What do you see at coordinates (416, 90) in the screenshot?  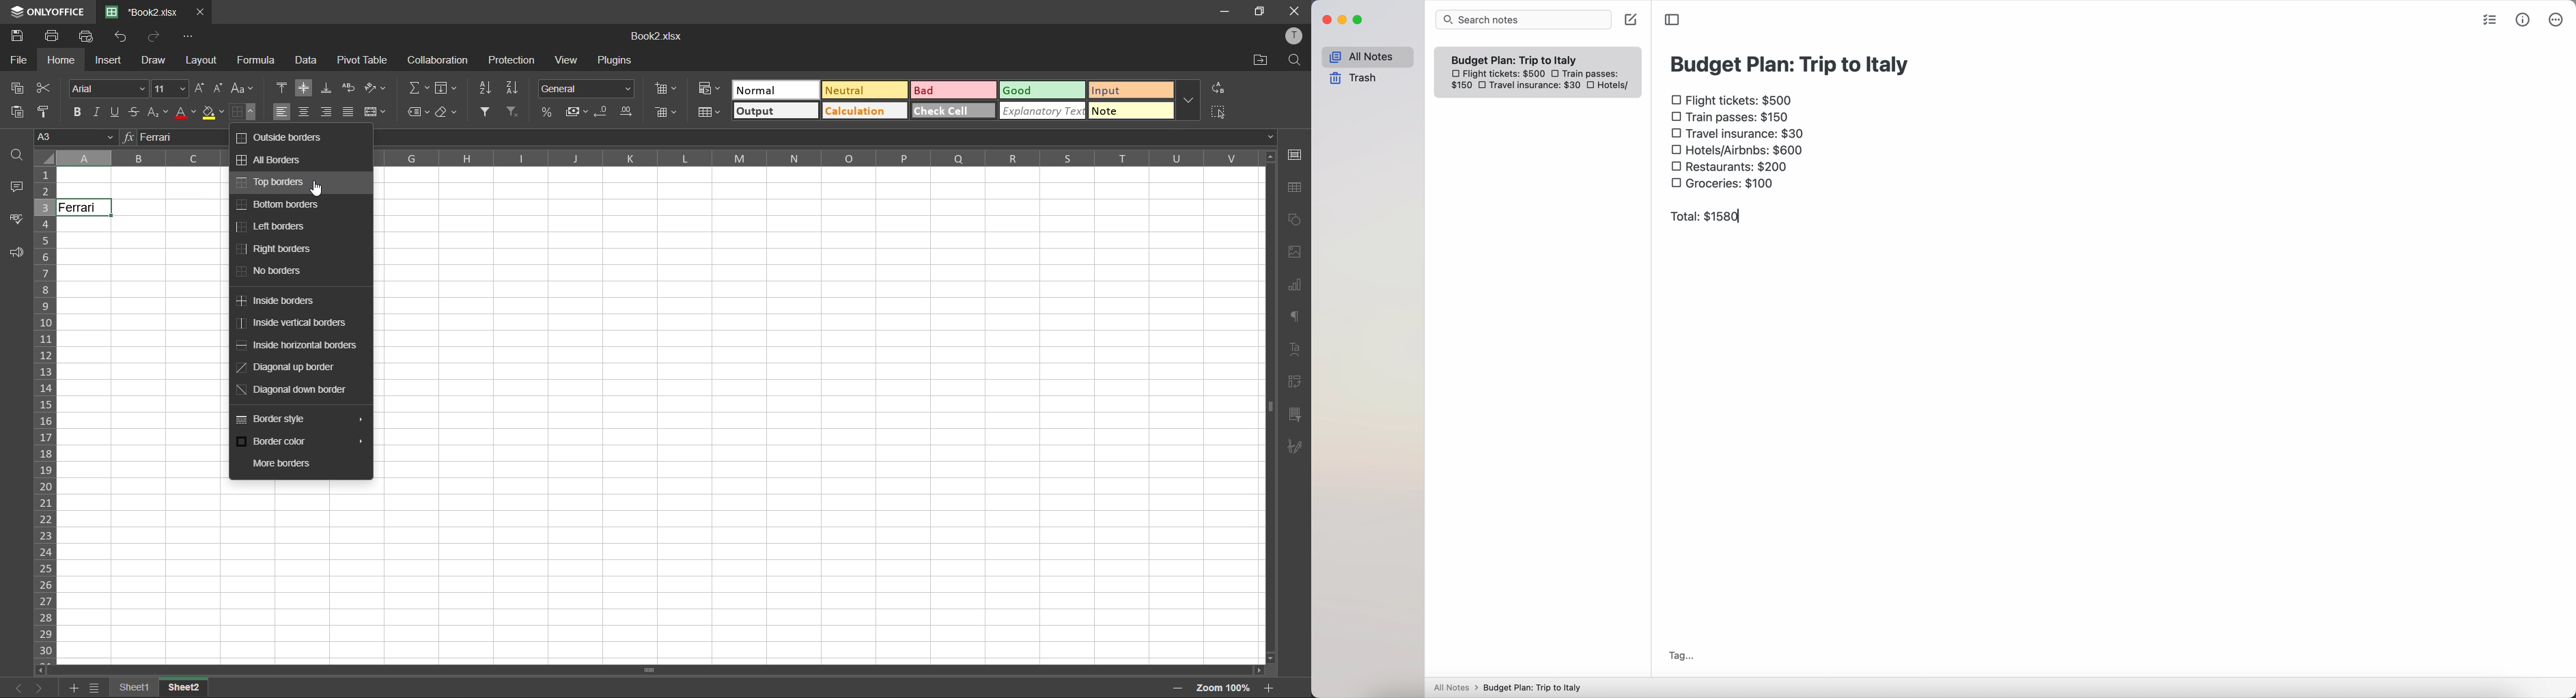 I see `summation` at bounding box center [416, 90].